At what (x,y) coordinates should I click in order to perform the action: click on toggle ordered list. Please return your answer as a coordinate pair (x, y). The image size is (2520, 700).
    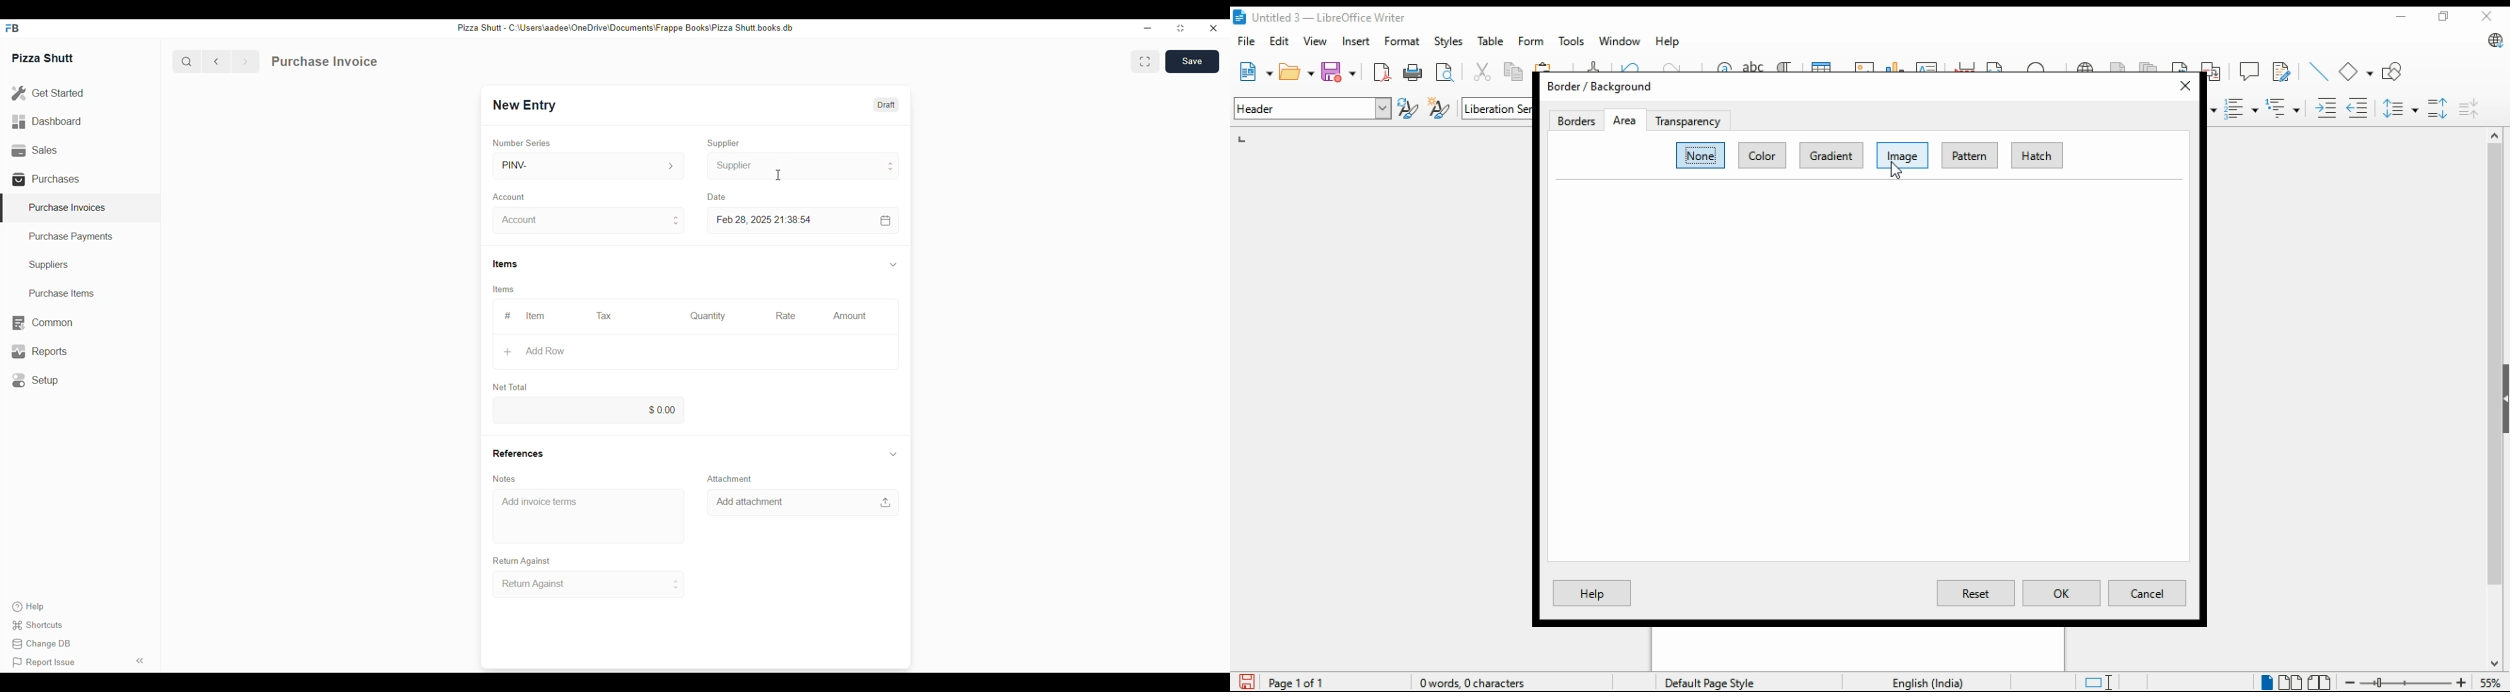
    Looking at the image, I should click on (2241, 109).